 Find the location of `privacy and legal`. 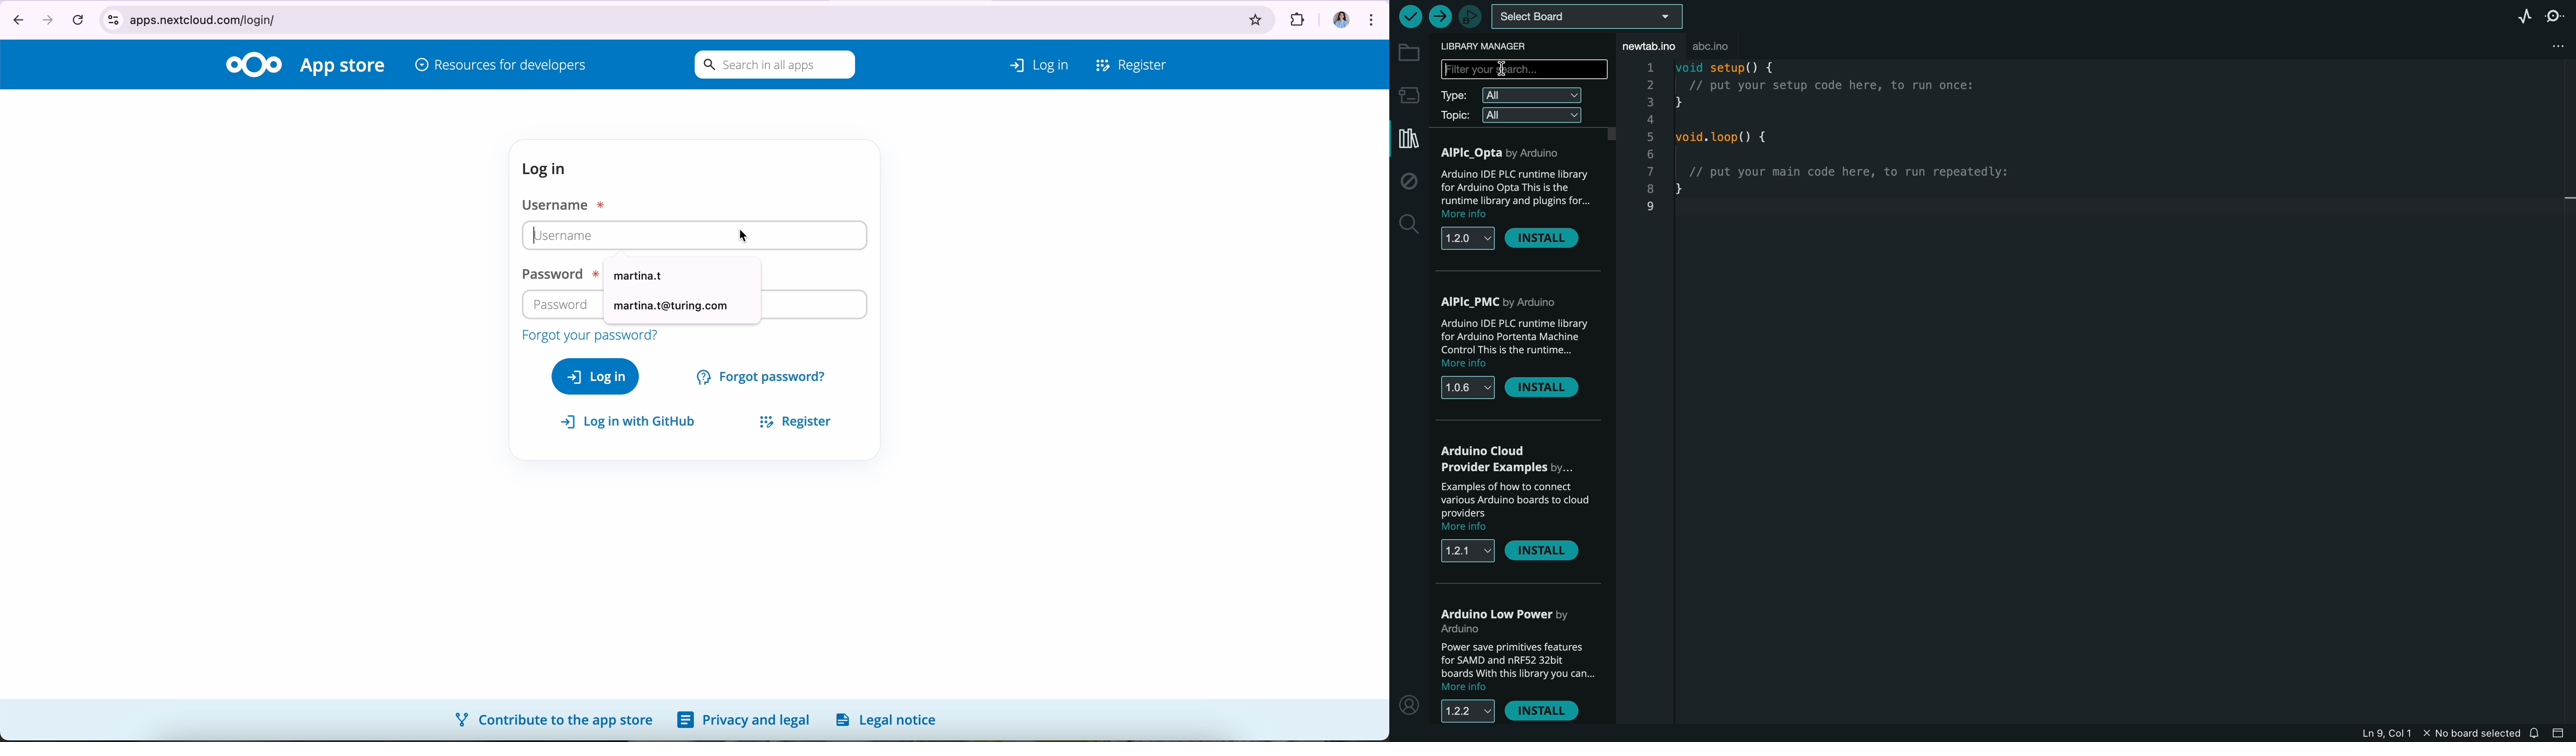

privacy and legal is located at coordinates (743, 720).